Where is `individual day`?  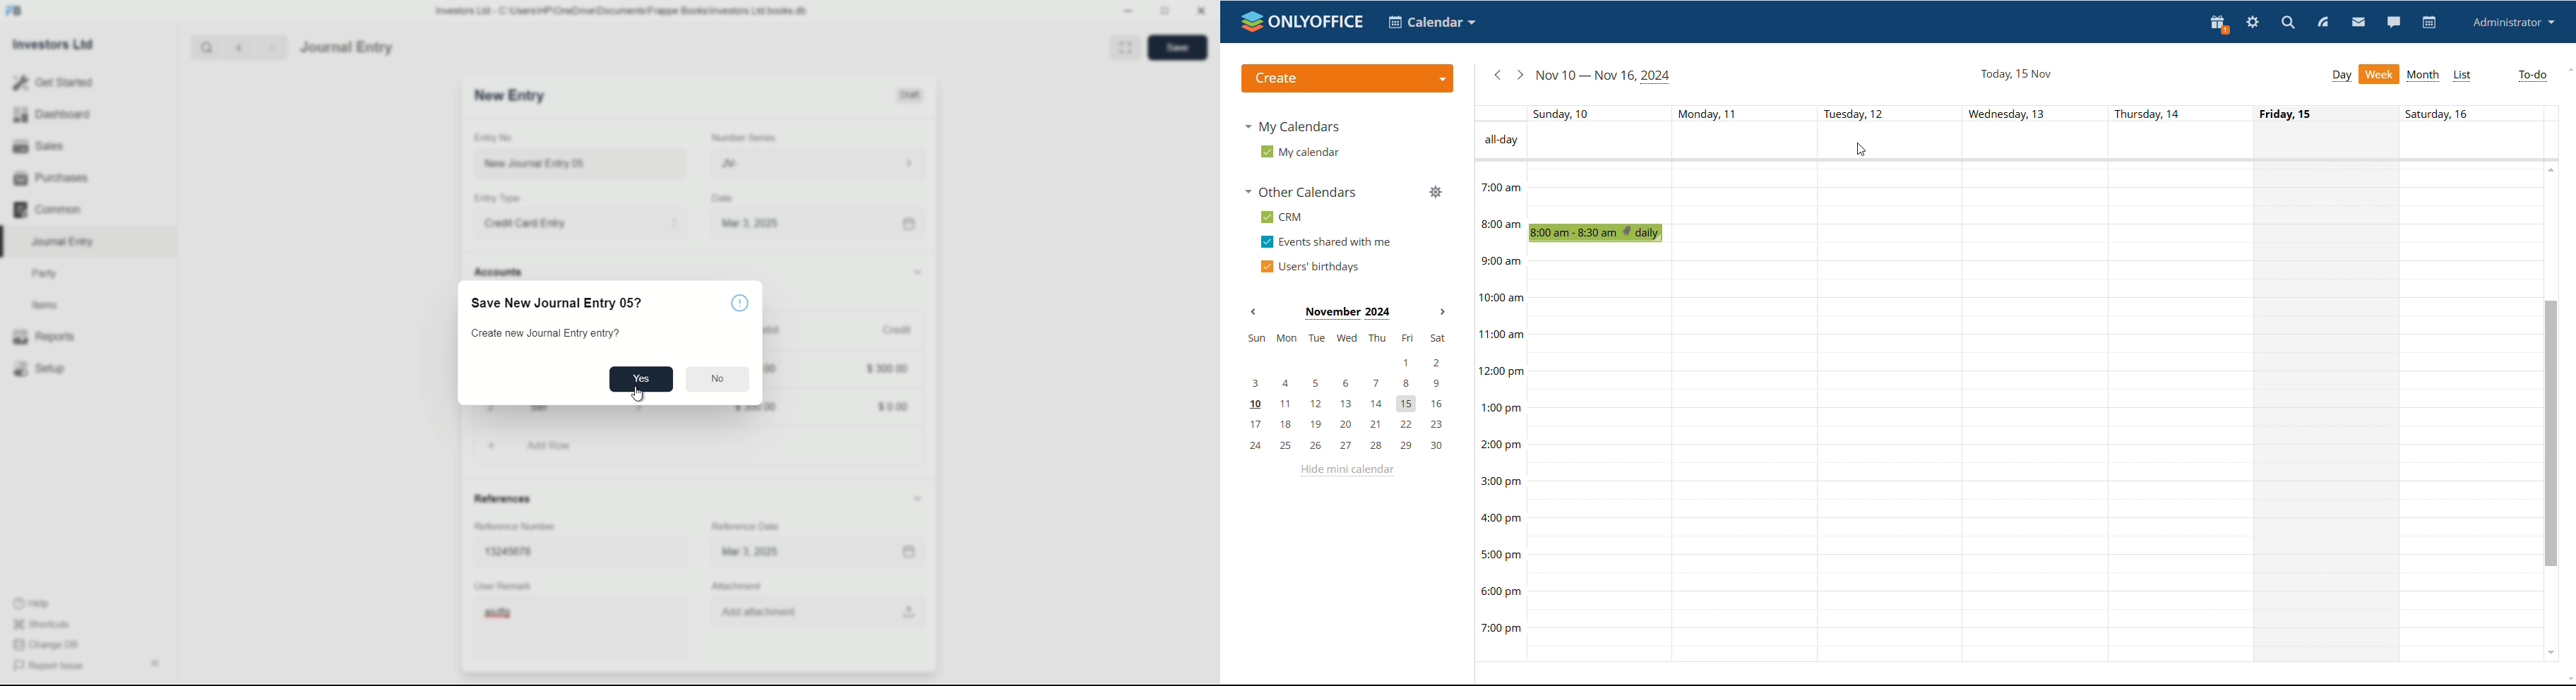
individual day is located at coordinates (1570, 113).